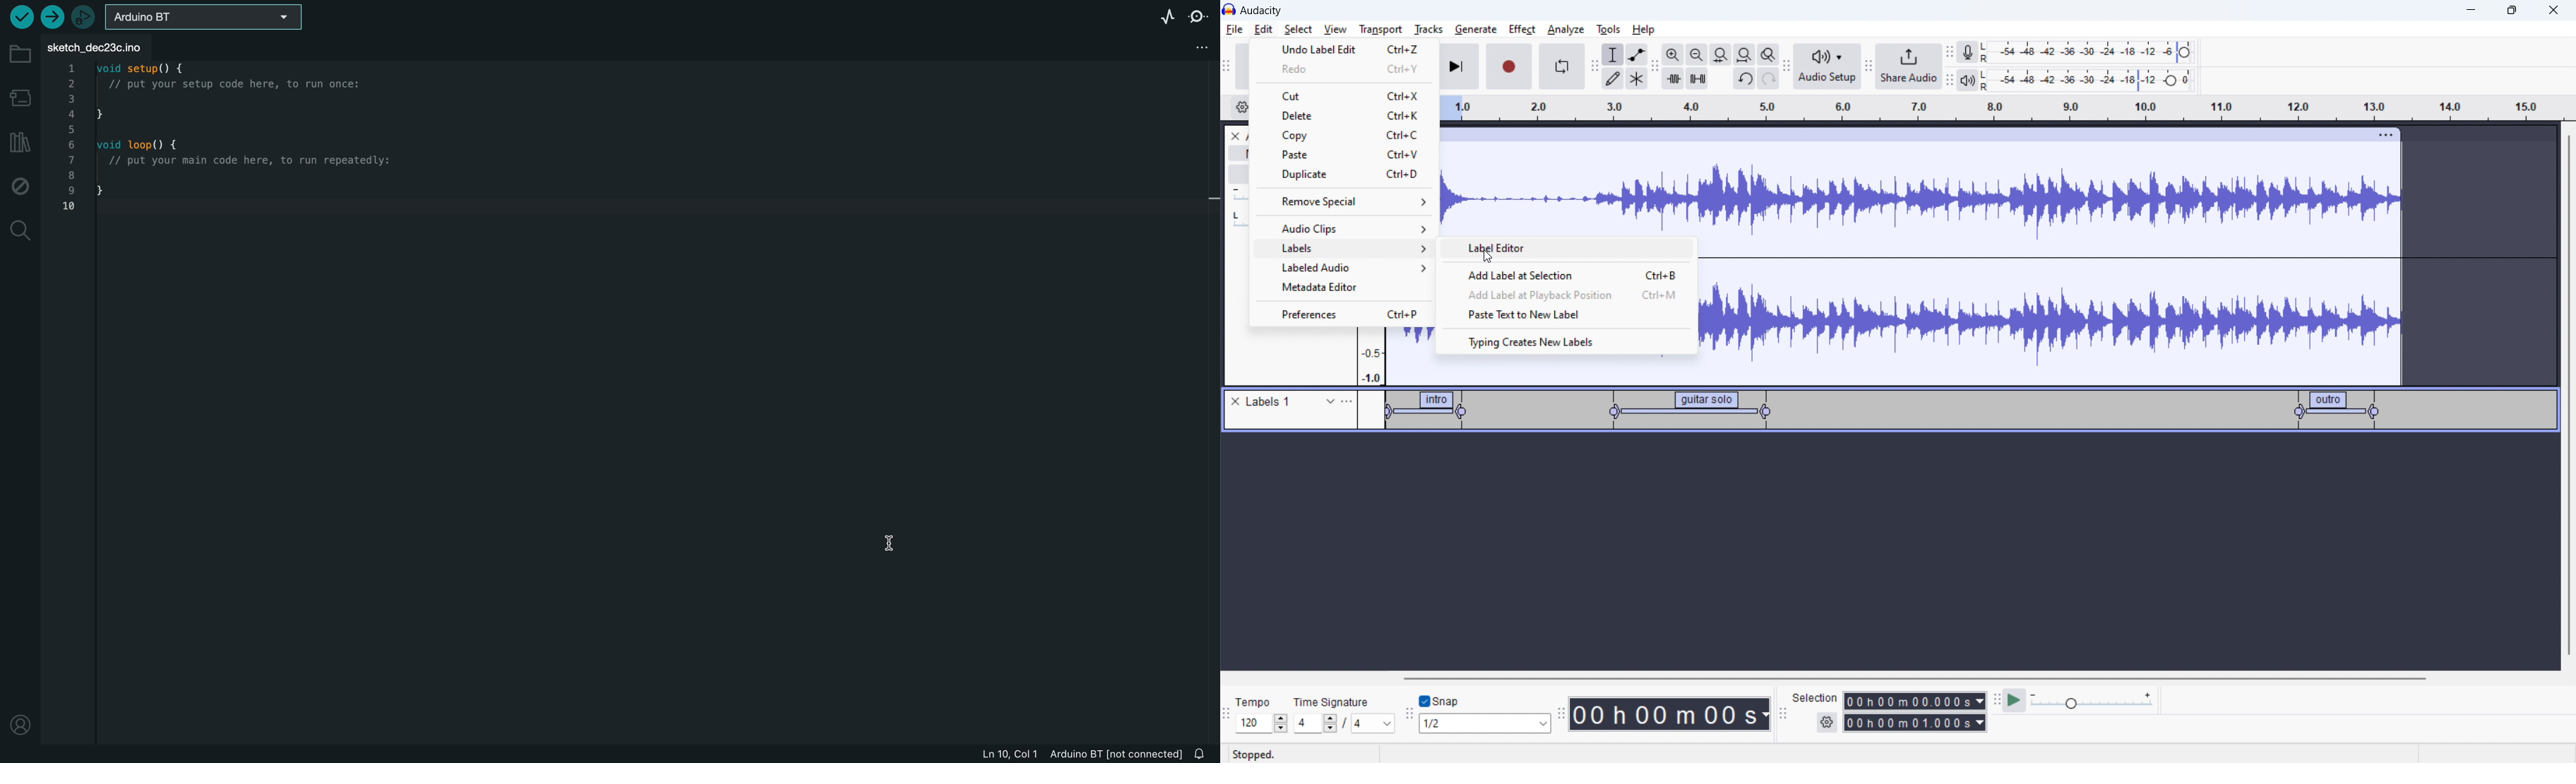 The width and height of the screenshot is (2576, 784). What do you see at coordinates (1827, 67) in the screenshot?
I see `audio setup` at bounding box center [1827, 67].